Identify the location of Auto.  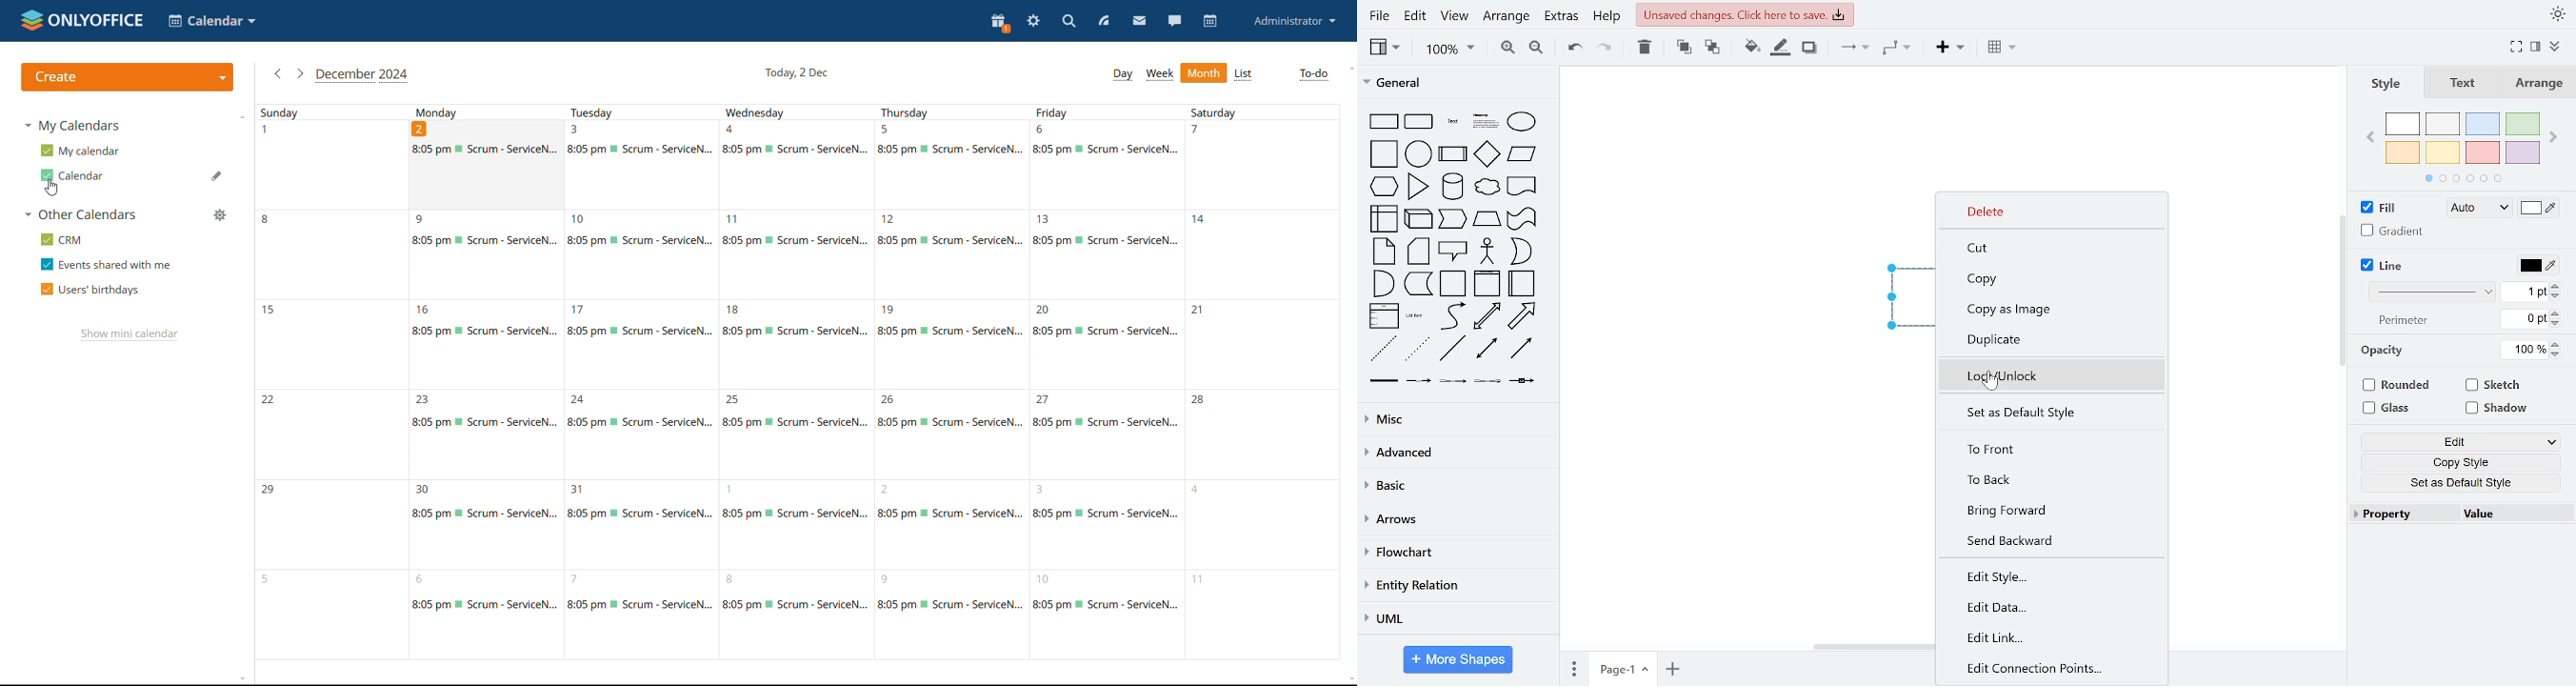
(2483, 208).